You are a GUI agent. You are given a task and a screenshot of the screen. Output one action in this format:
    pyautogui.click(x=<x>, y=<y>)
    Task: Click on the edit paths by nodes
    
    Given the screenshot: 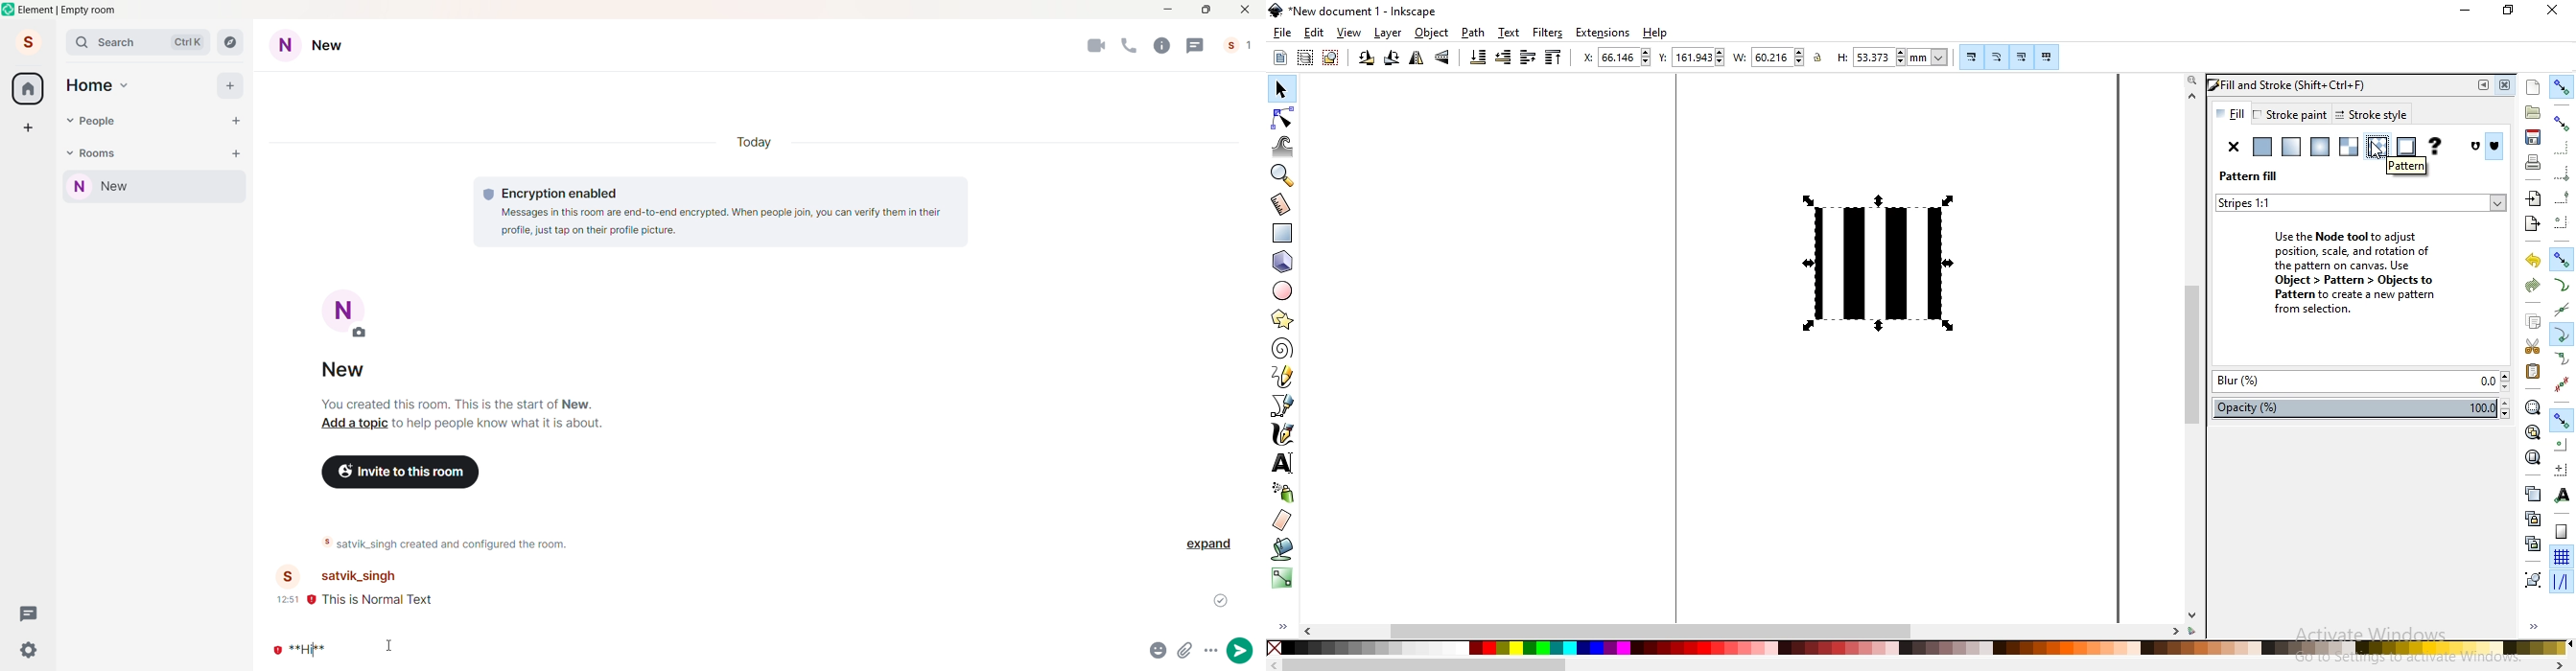 What is the action you would take?
    pyautogui.click(x=1283, y=117)
    